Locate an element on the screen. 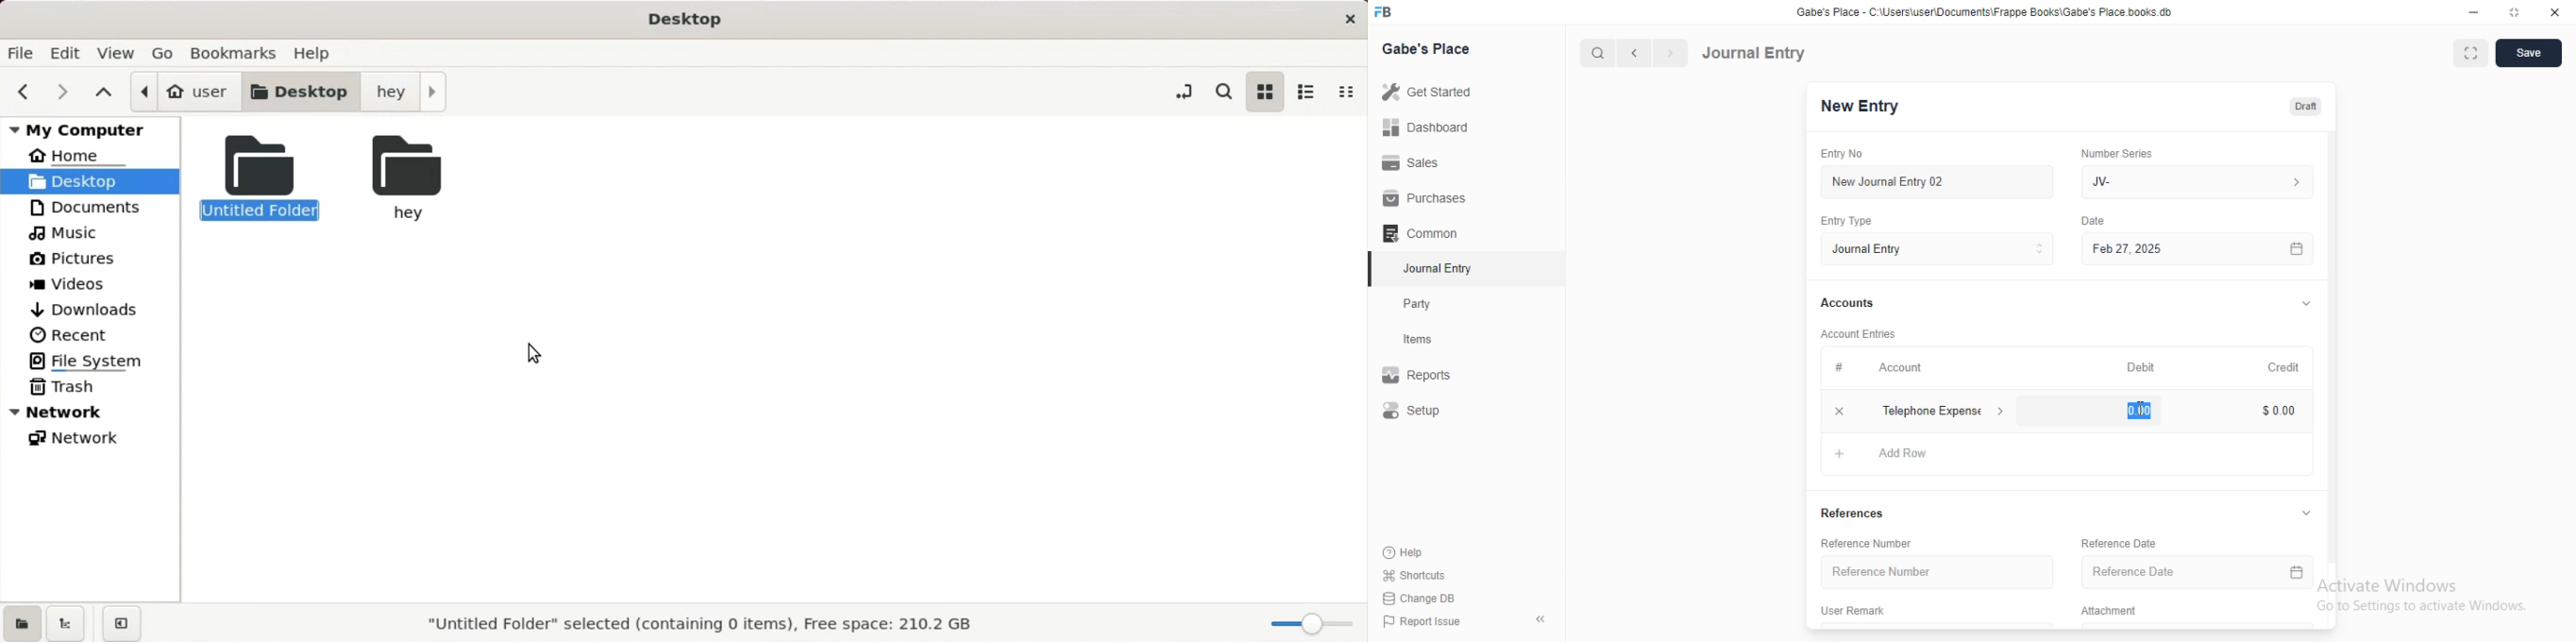 This screenshot has width=2576, height=644. Accounts is located at coordinates (1846, 303).